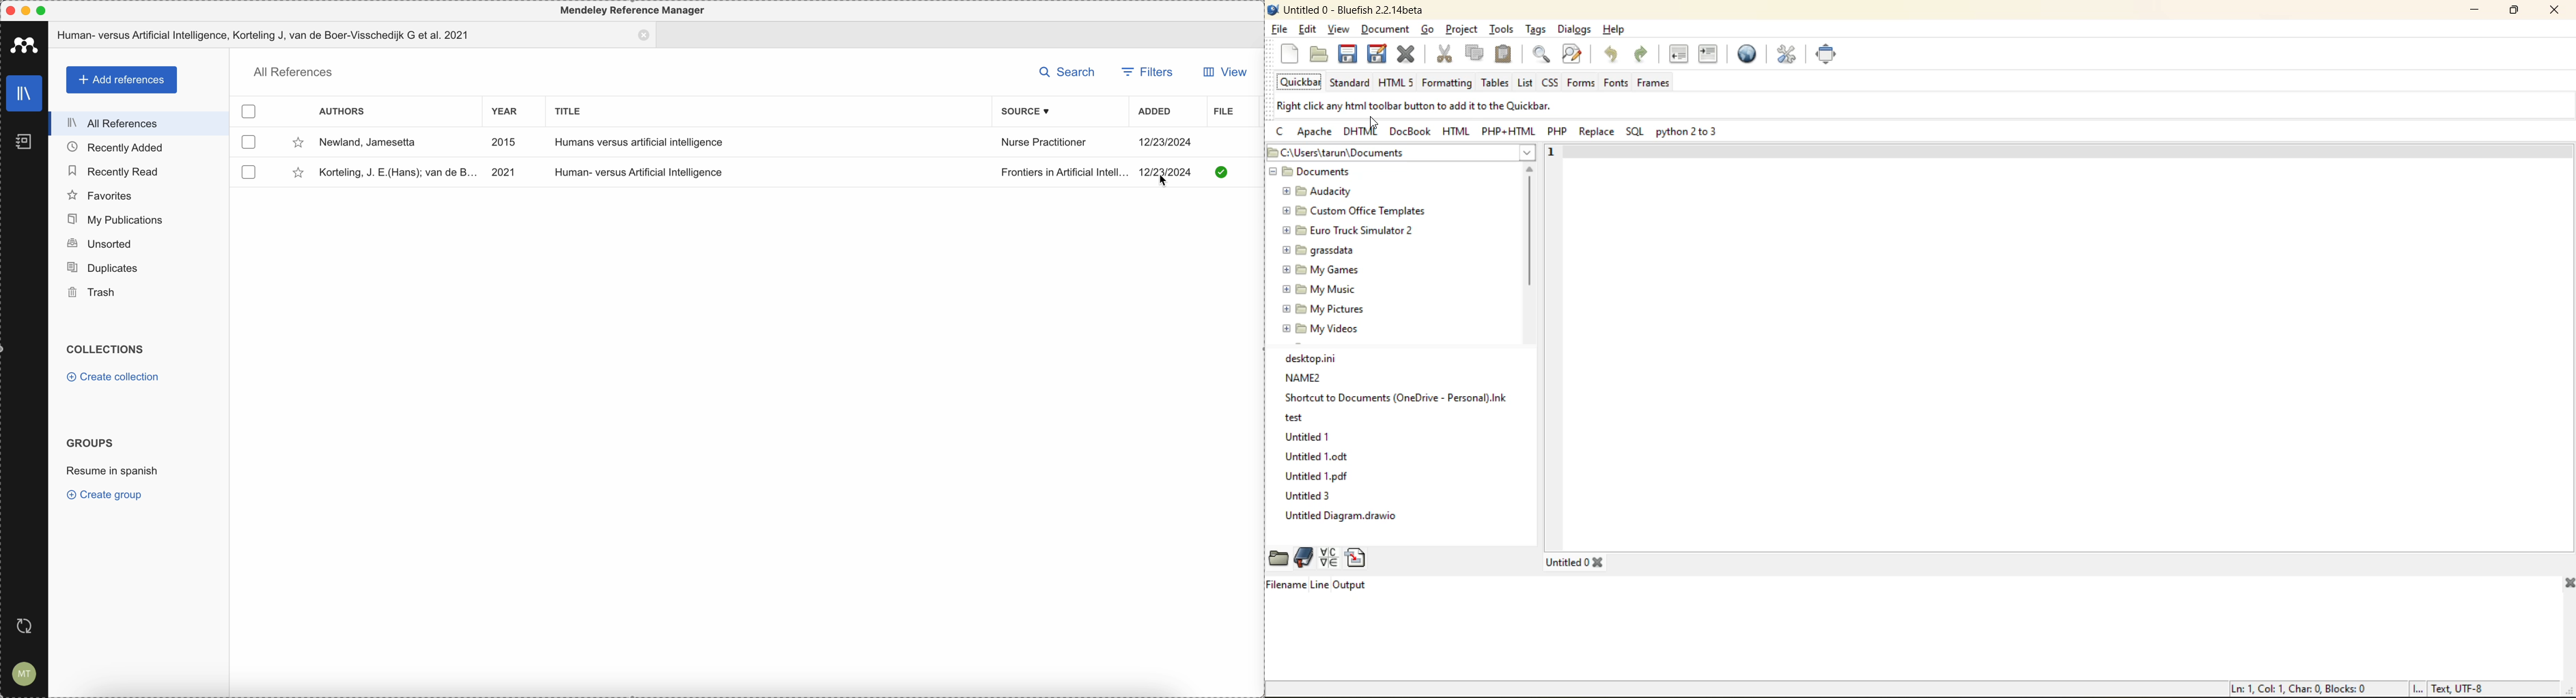 This screenshot has height=700, width=2576. I want to click on show more, so click(1526, 158).